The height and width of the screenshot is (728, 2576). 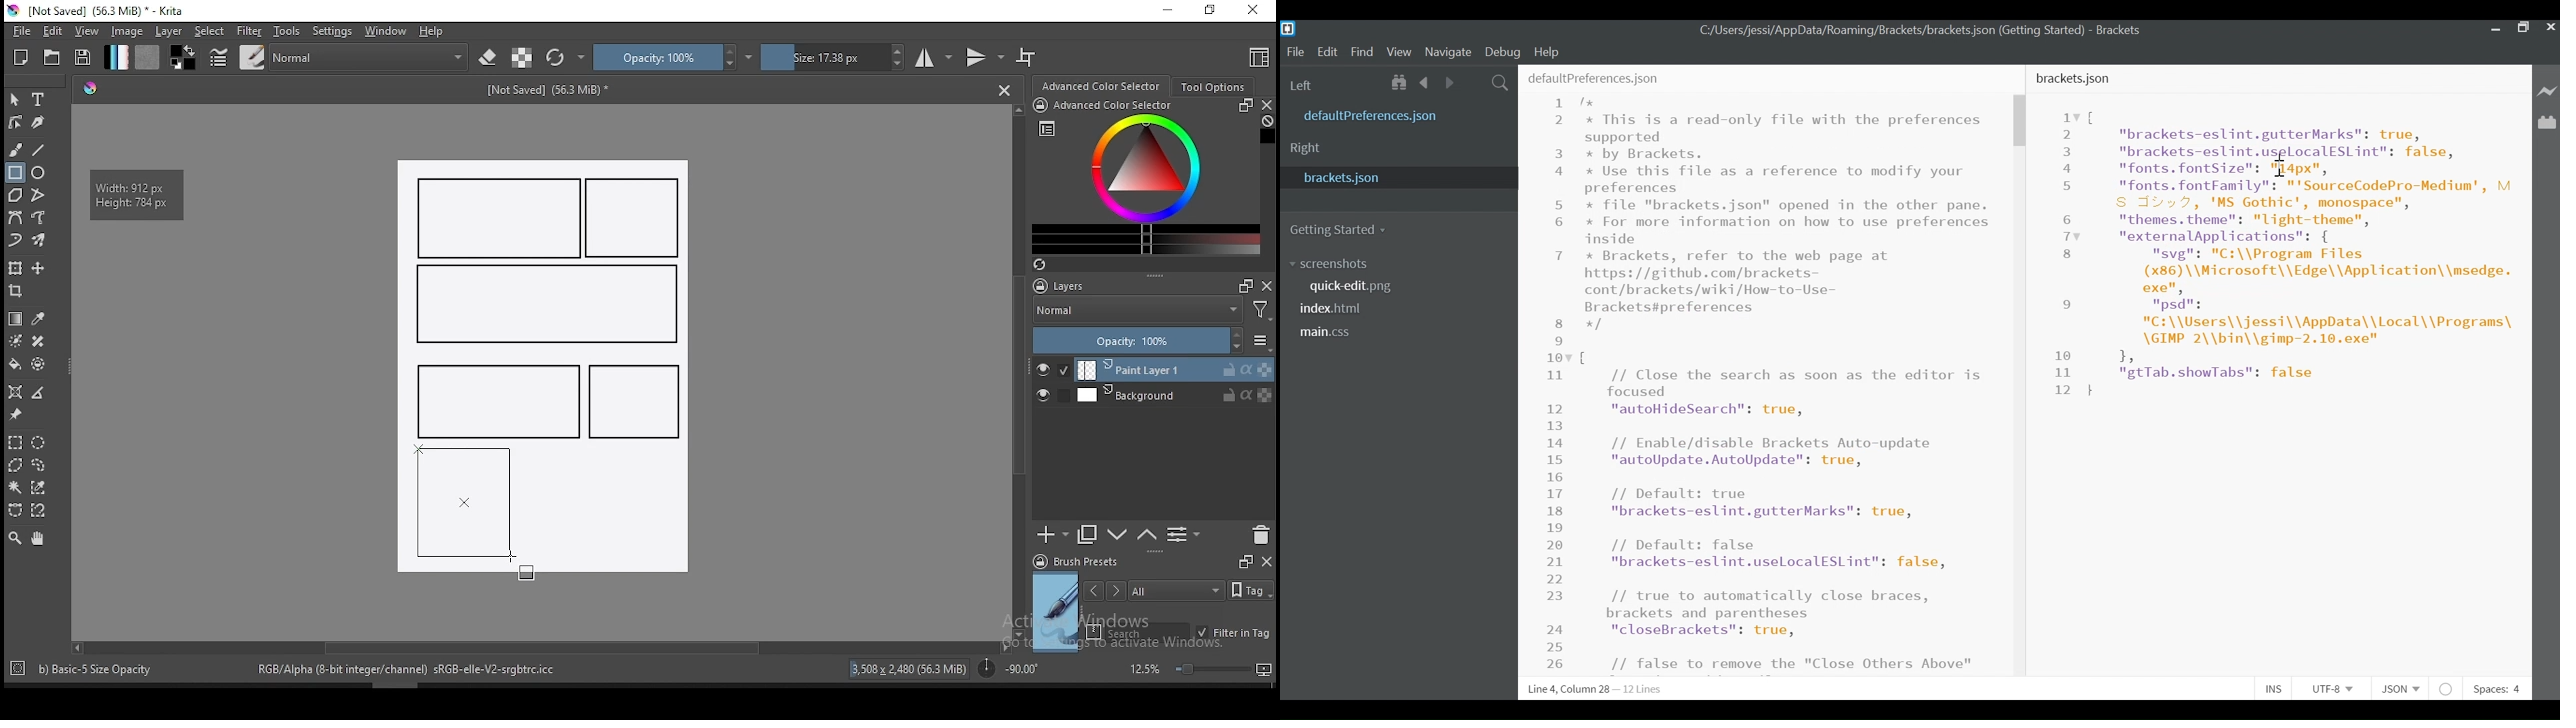 What do you see at coordinates (332, 31) in the screenshot?
I see `settings` at bounding box center [332, 31].